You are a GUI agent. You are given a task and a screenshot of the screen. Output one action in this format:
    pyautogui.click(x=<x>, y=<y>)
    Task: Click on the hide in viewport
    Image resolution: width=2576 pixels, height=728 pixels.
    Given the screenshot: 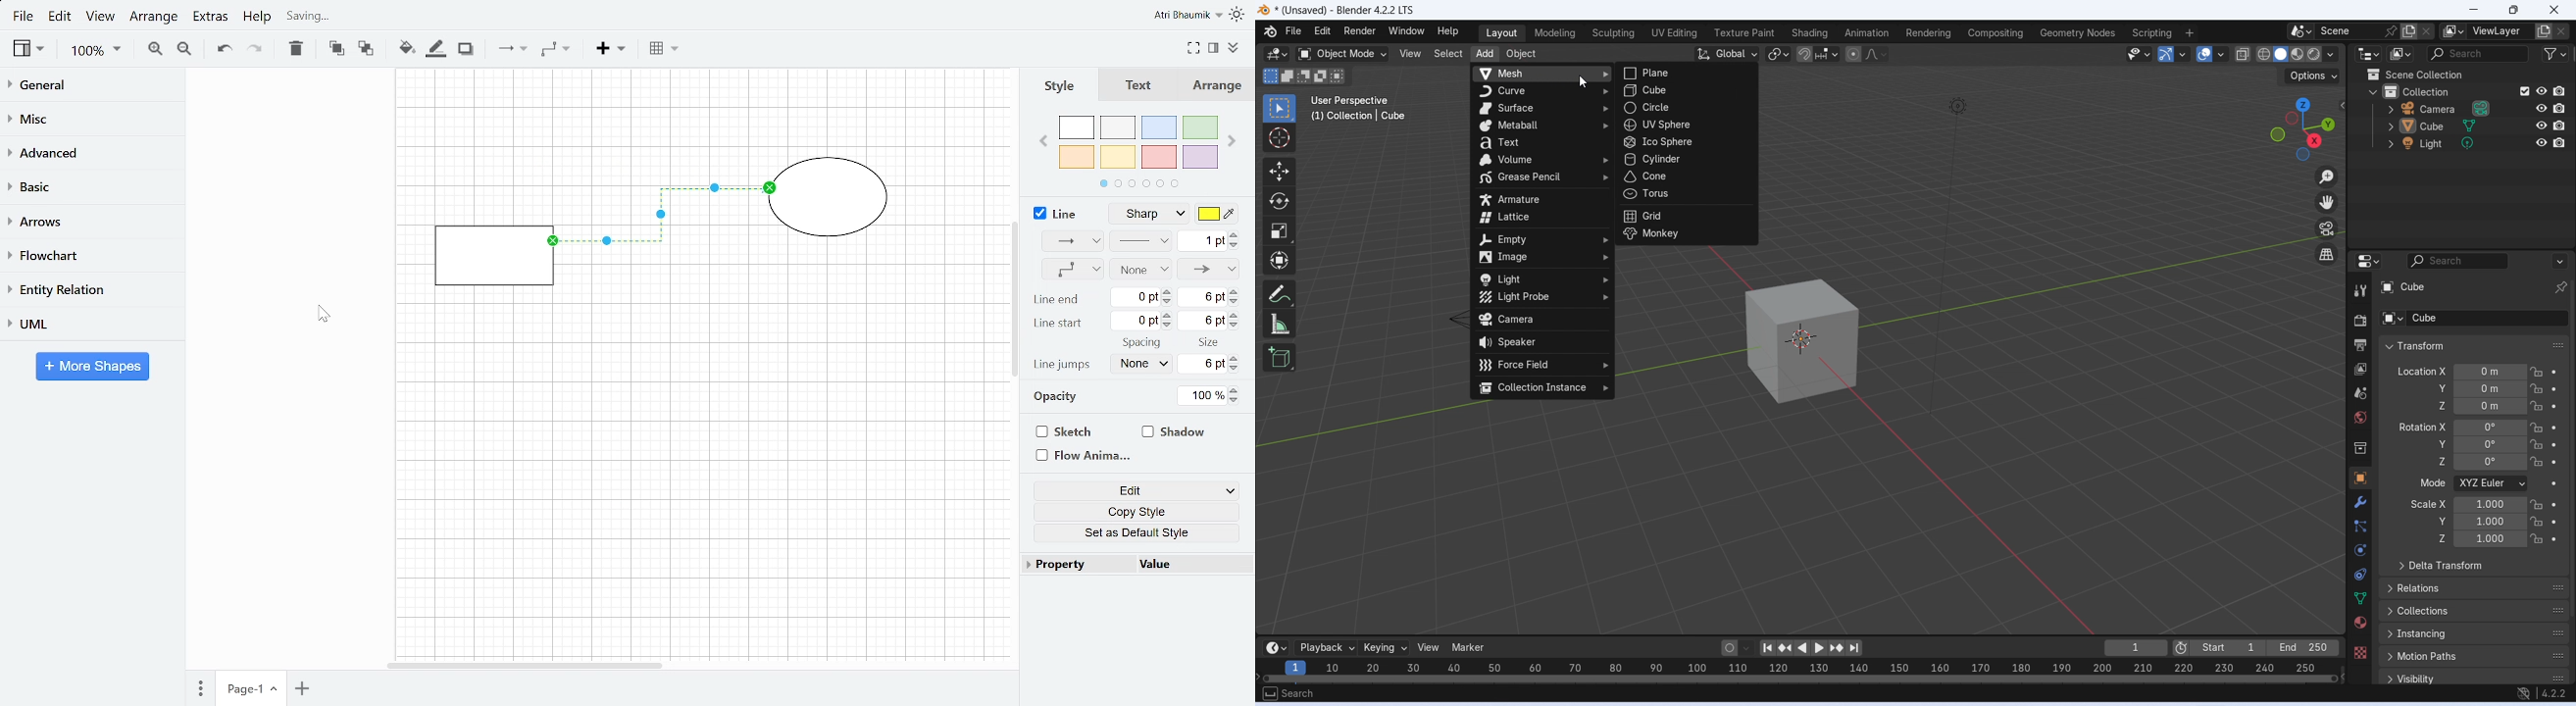 What is the action you would take?
    pyautogui.click(x=2542, y=108)
    